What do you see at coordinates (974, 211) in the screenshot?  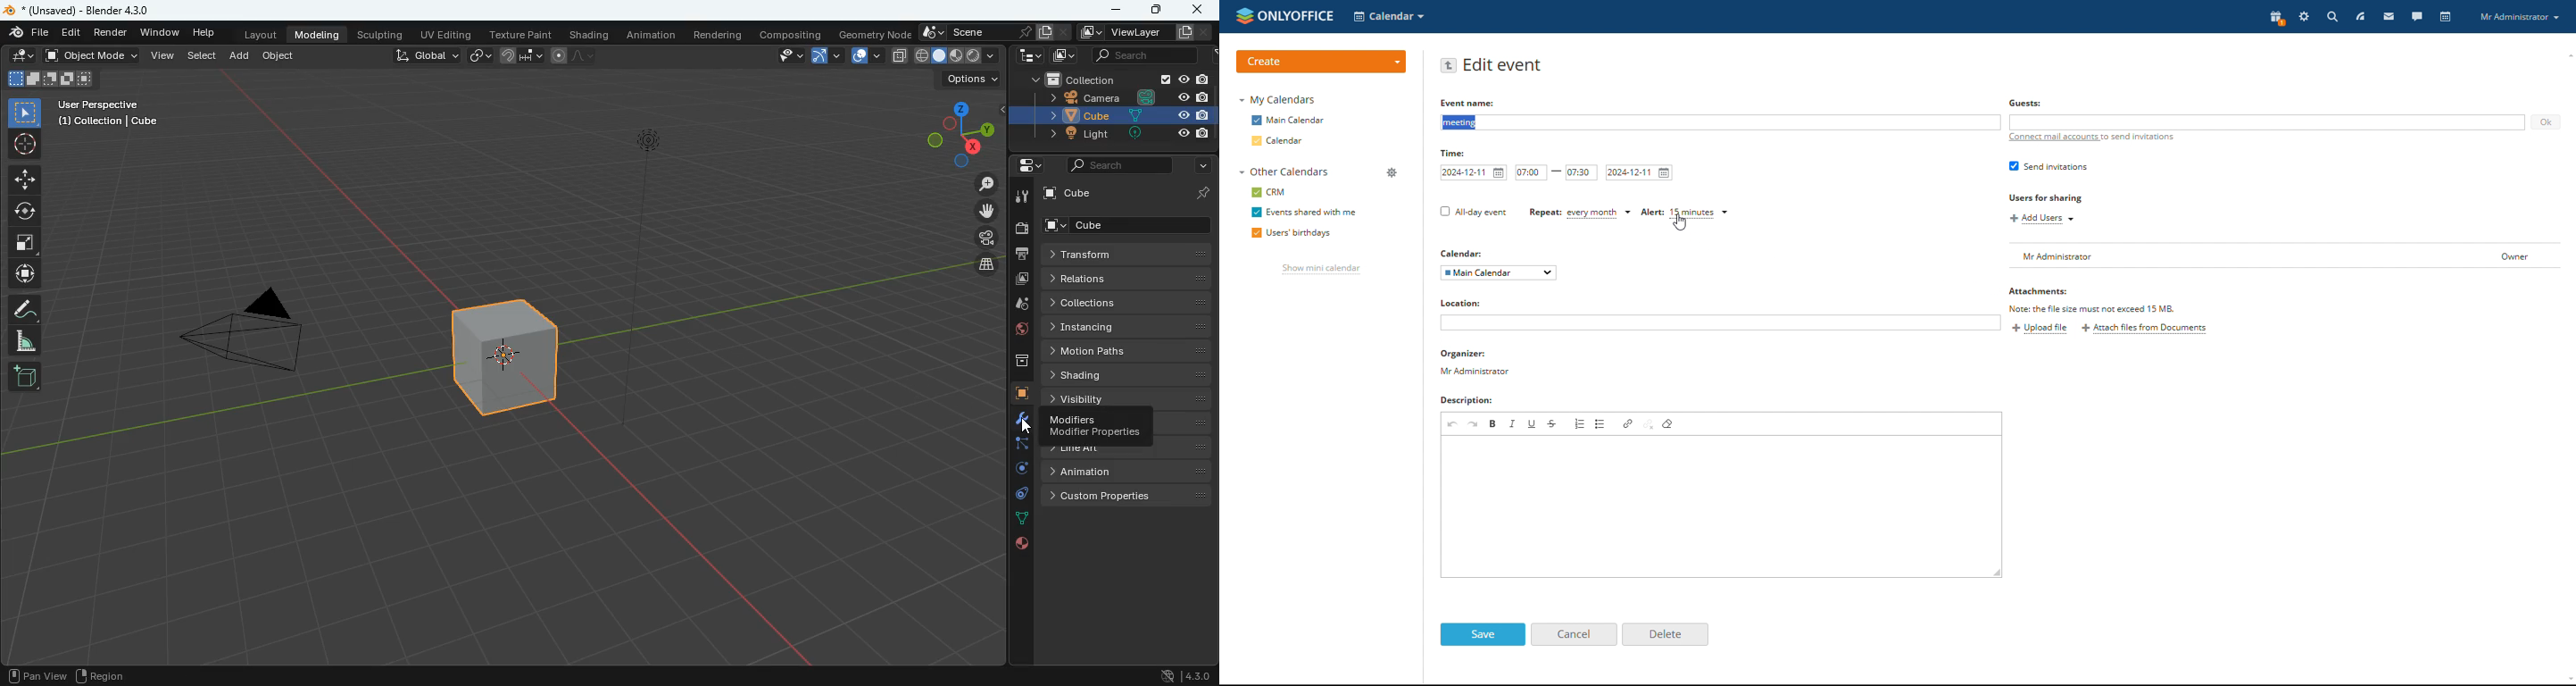 I see `move` at bounding box center [974, 211].